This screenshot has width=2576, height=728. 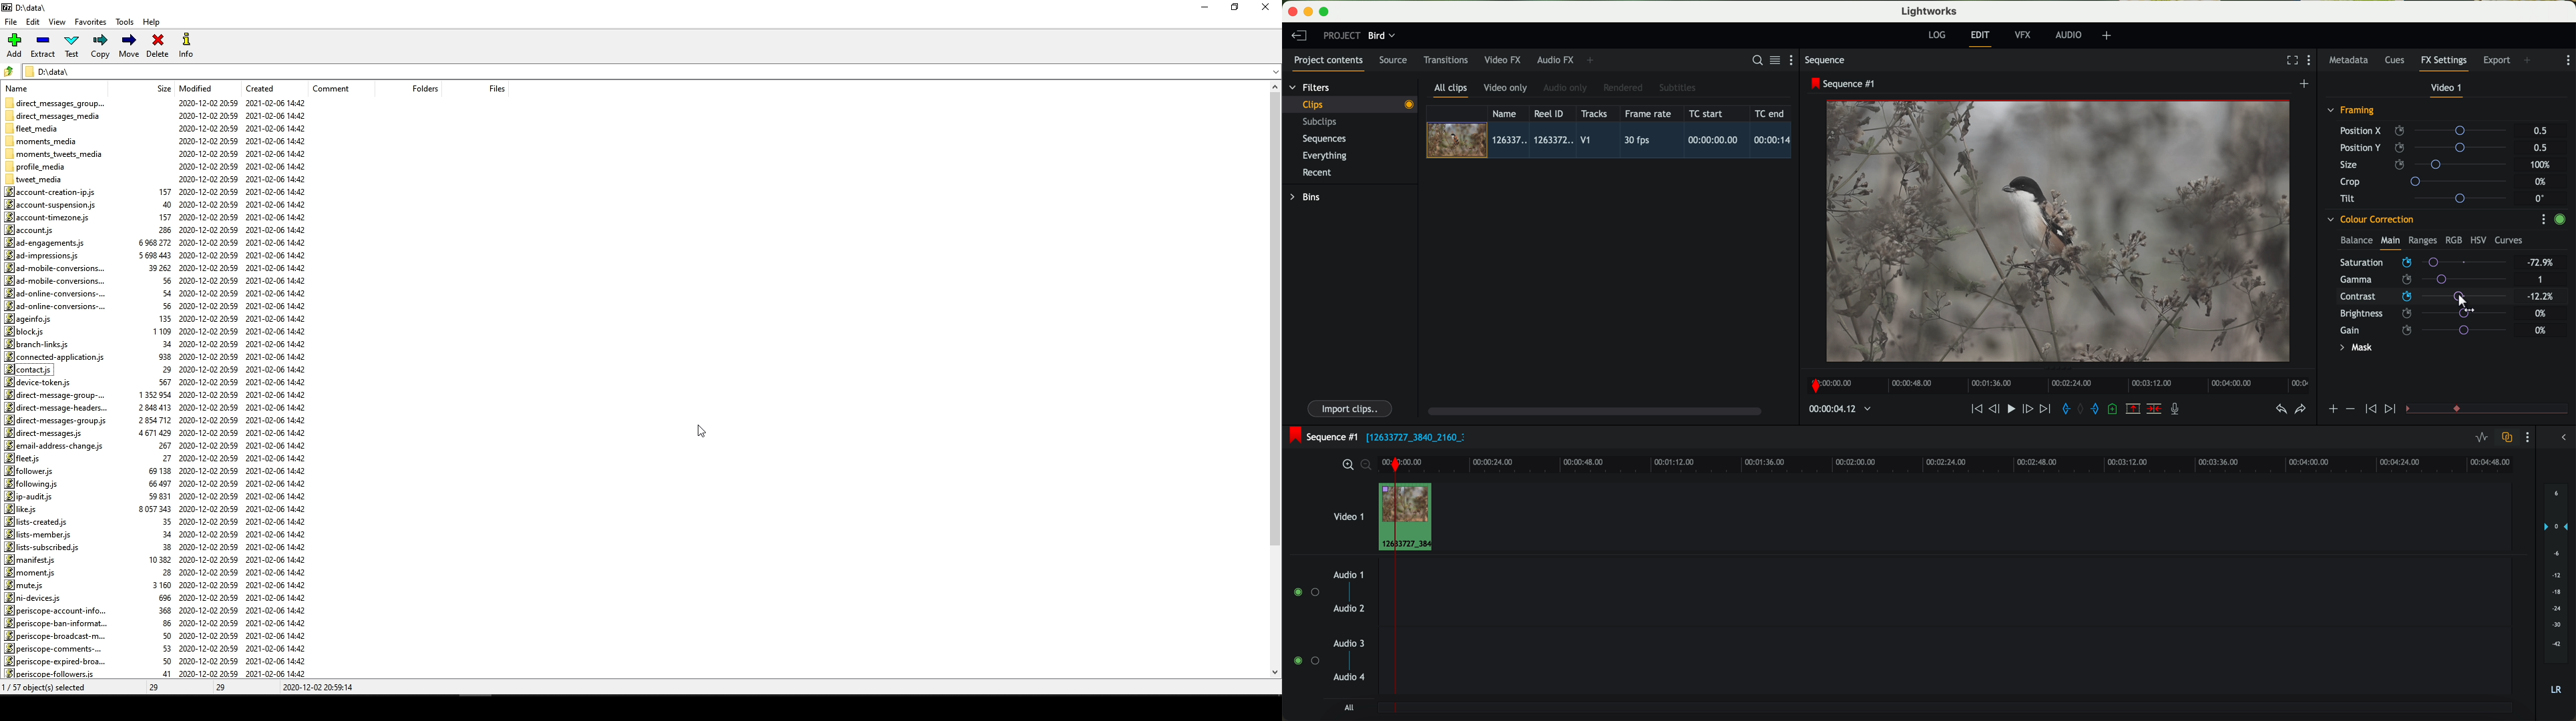 I want to click on zoom in, so click(x=1347, y=465).